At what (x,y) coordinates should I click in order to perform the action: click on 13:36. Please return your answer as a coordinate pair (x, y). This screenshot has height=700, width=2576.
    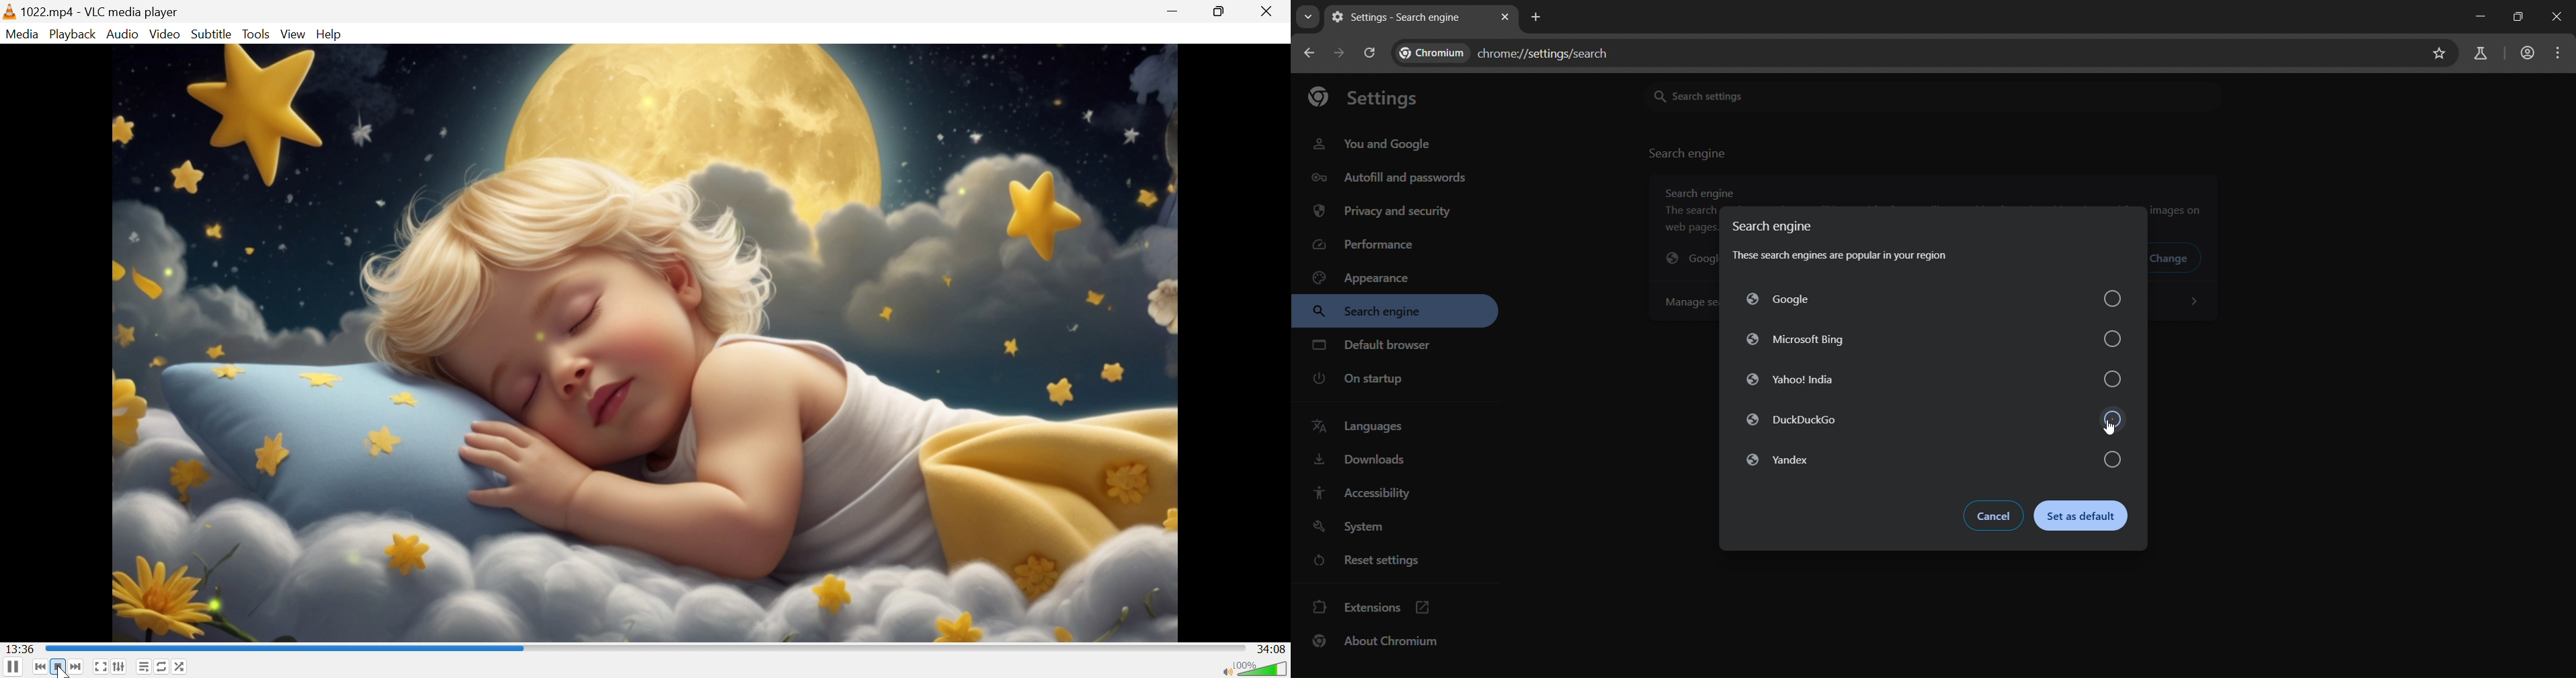
    Looking at the image, I should click on (21, 648).